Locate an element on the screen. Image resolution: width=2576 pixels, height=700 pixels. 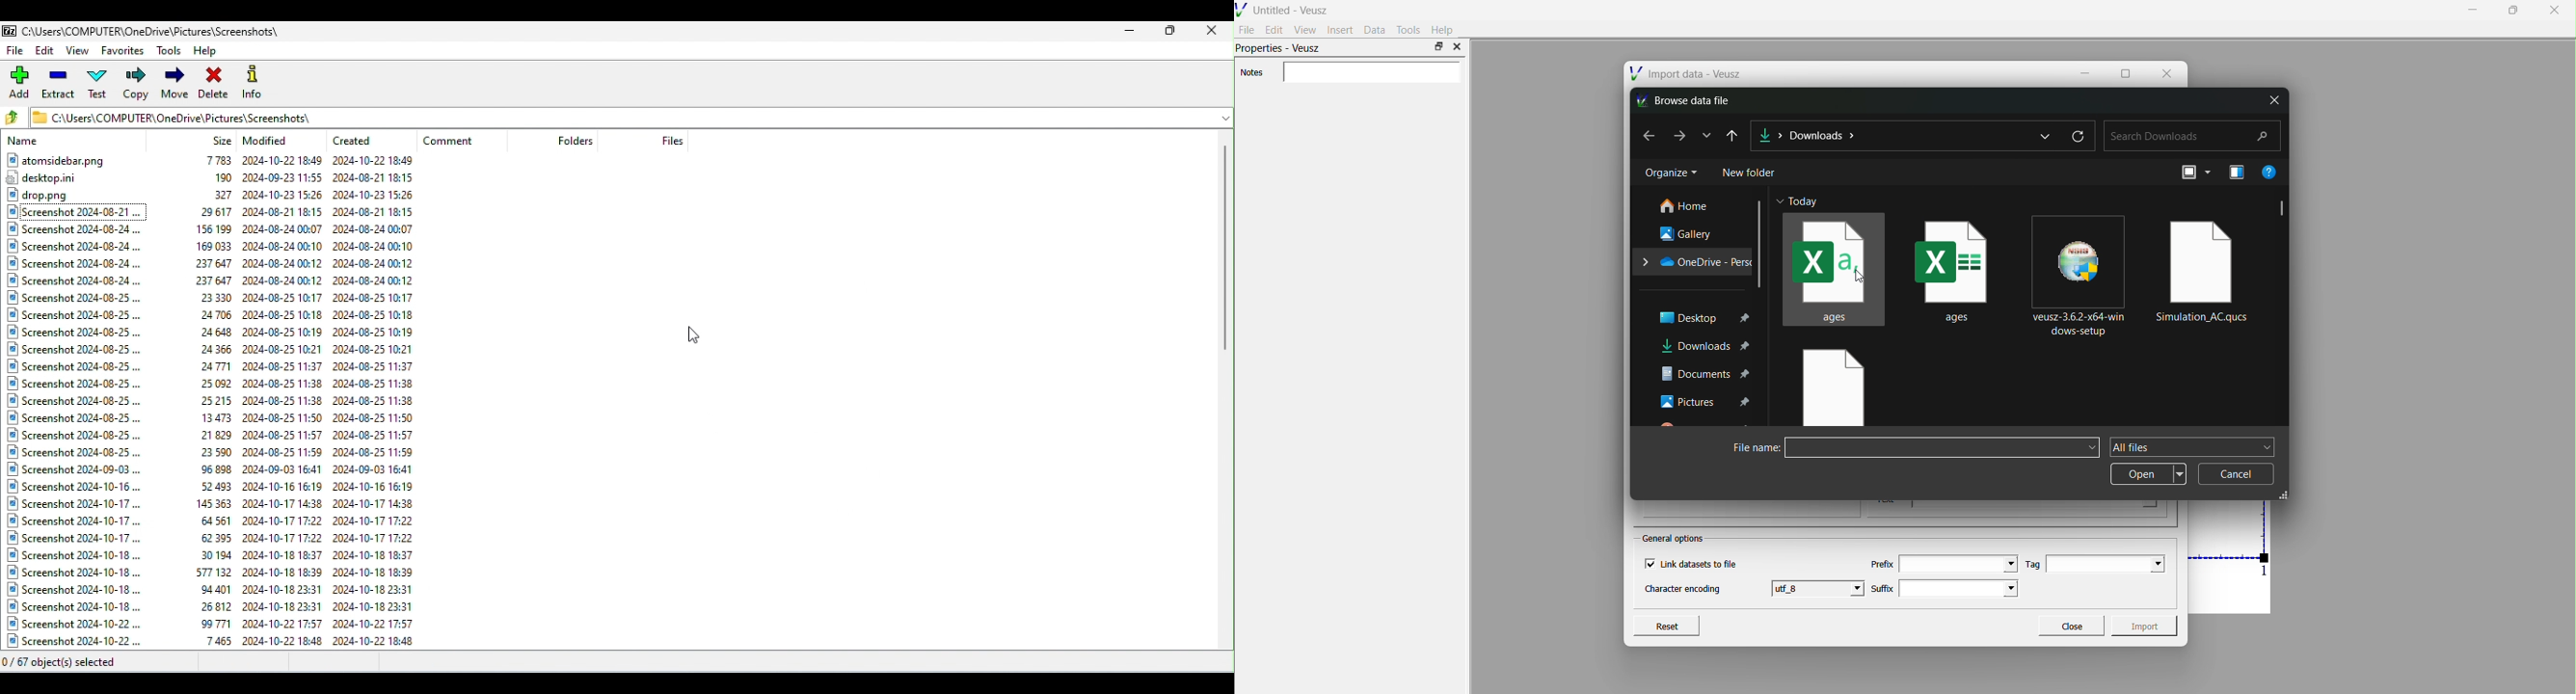
Size is located at coordinates (223, 140).